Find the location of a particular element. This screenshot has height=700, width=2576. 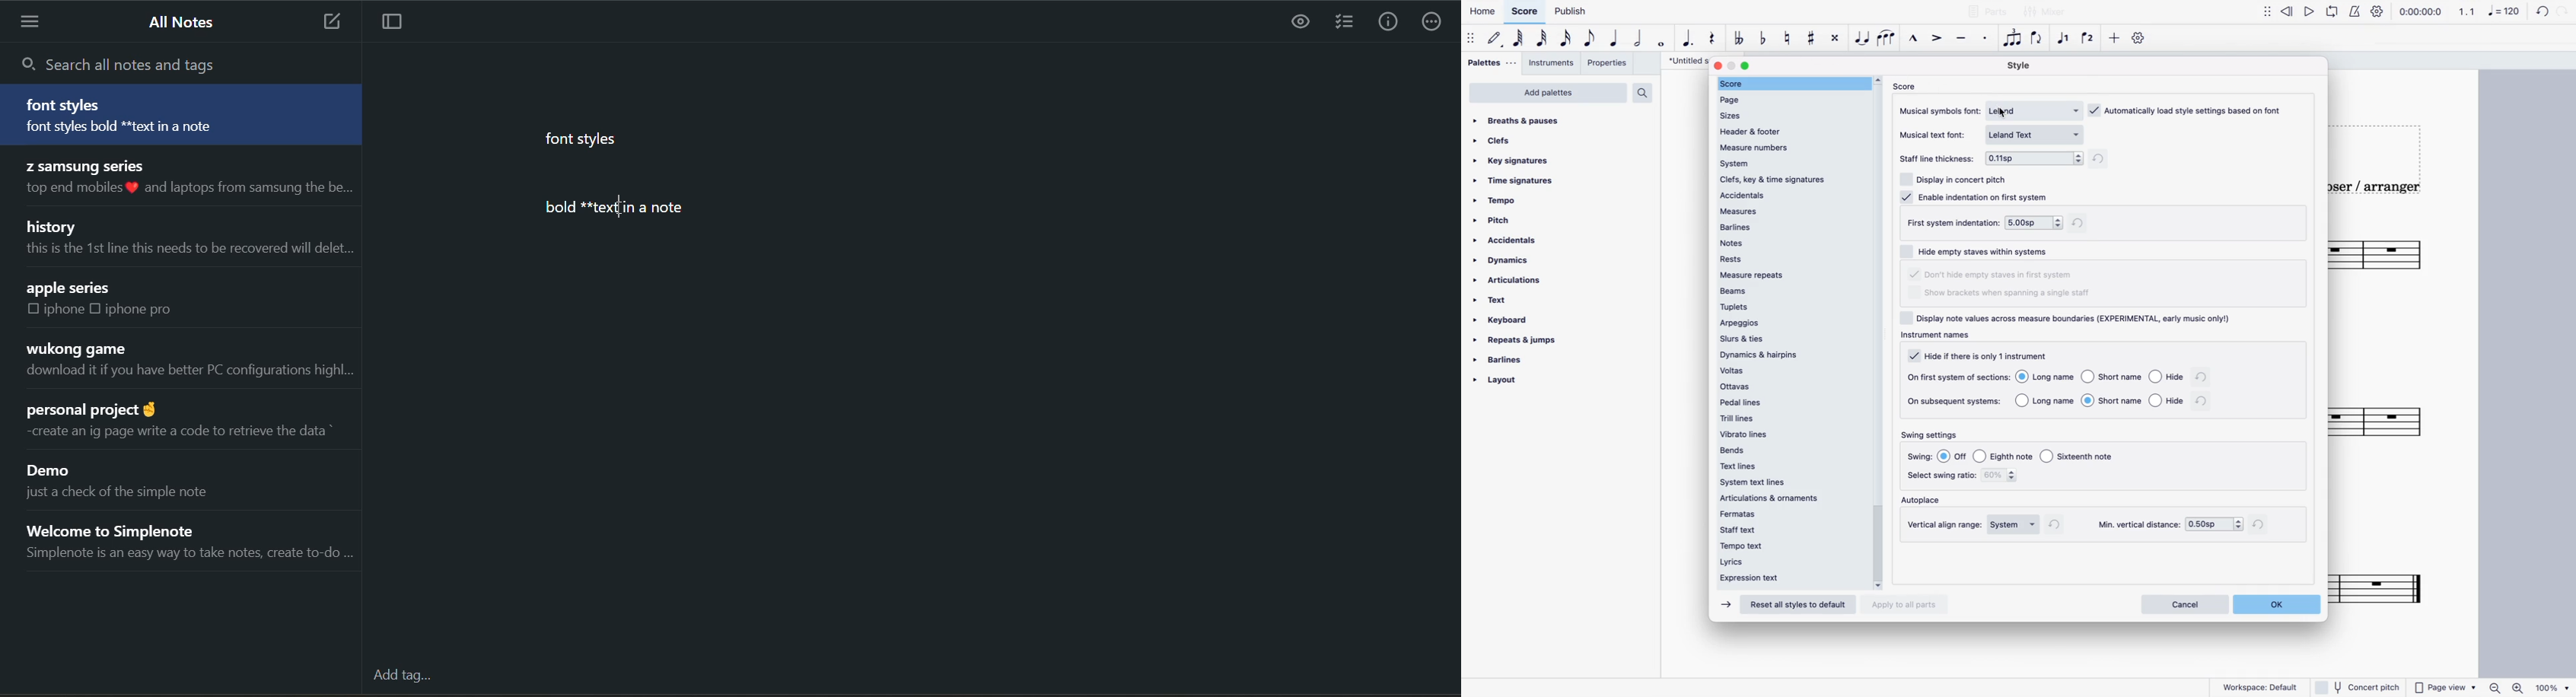

system is located at coordinates (2014, 525).